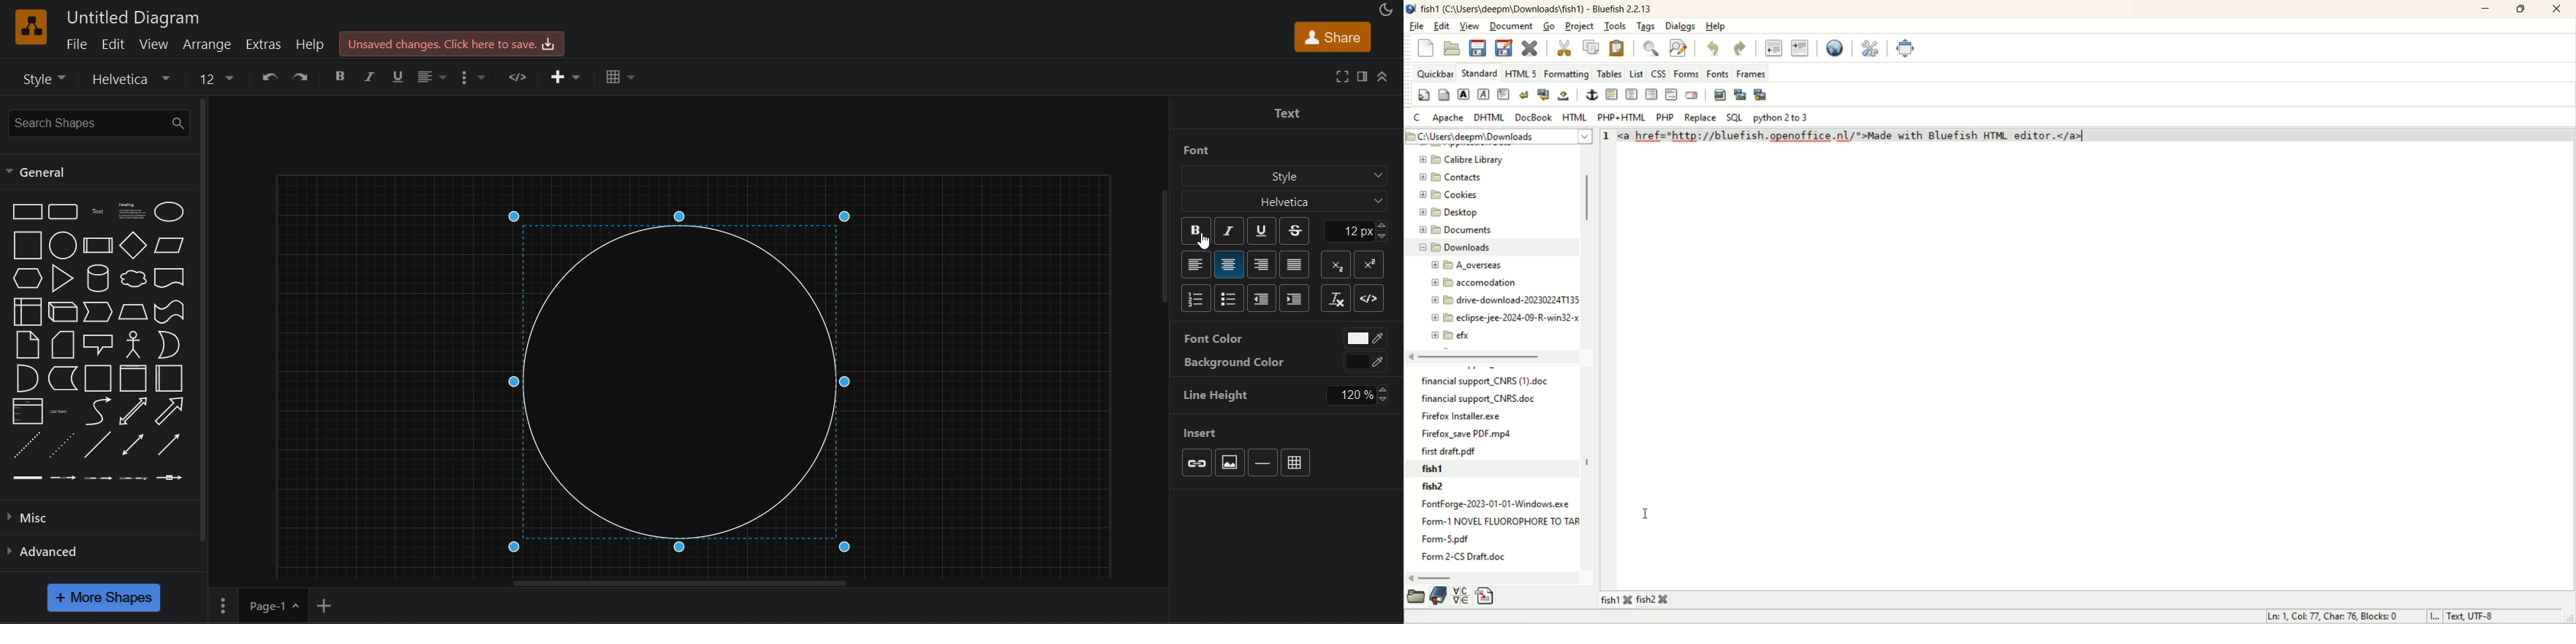  I want to click on callout, so click(99, 346).